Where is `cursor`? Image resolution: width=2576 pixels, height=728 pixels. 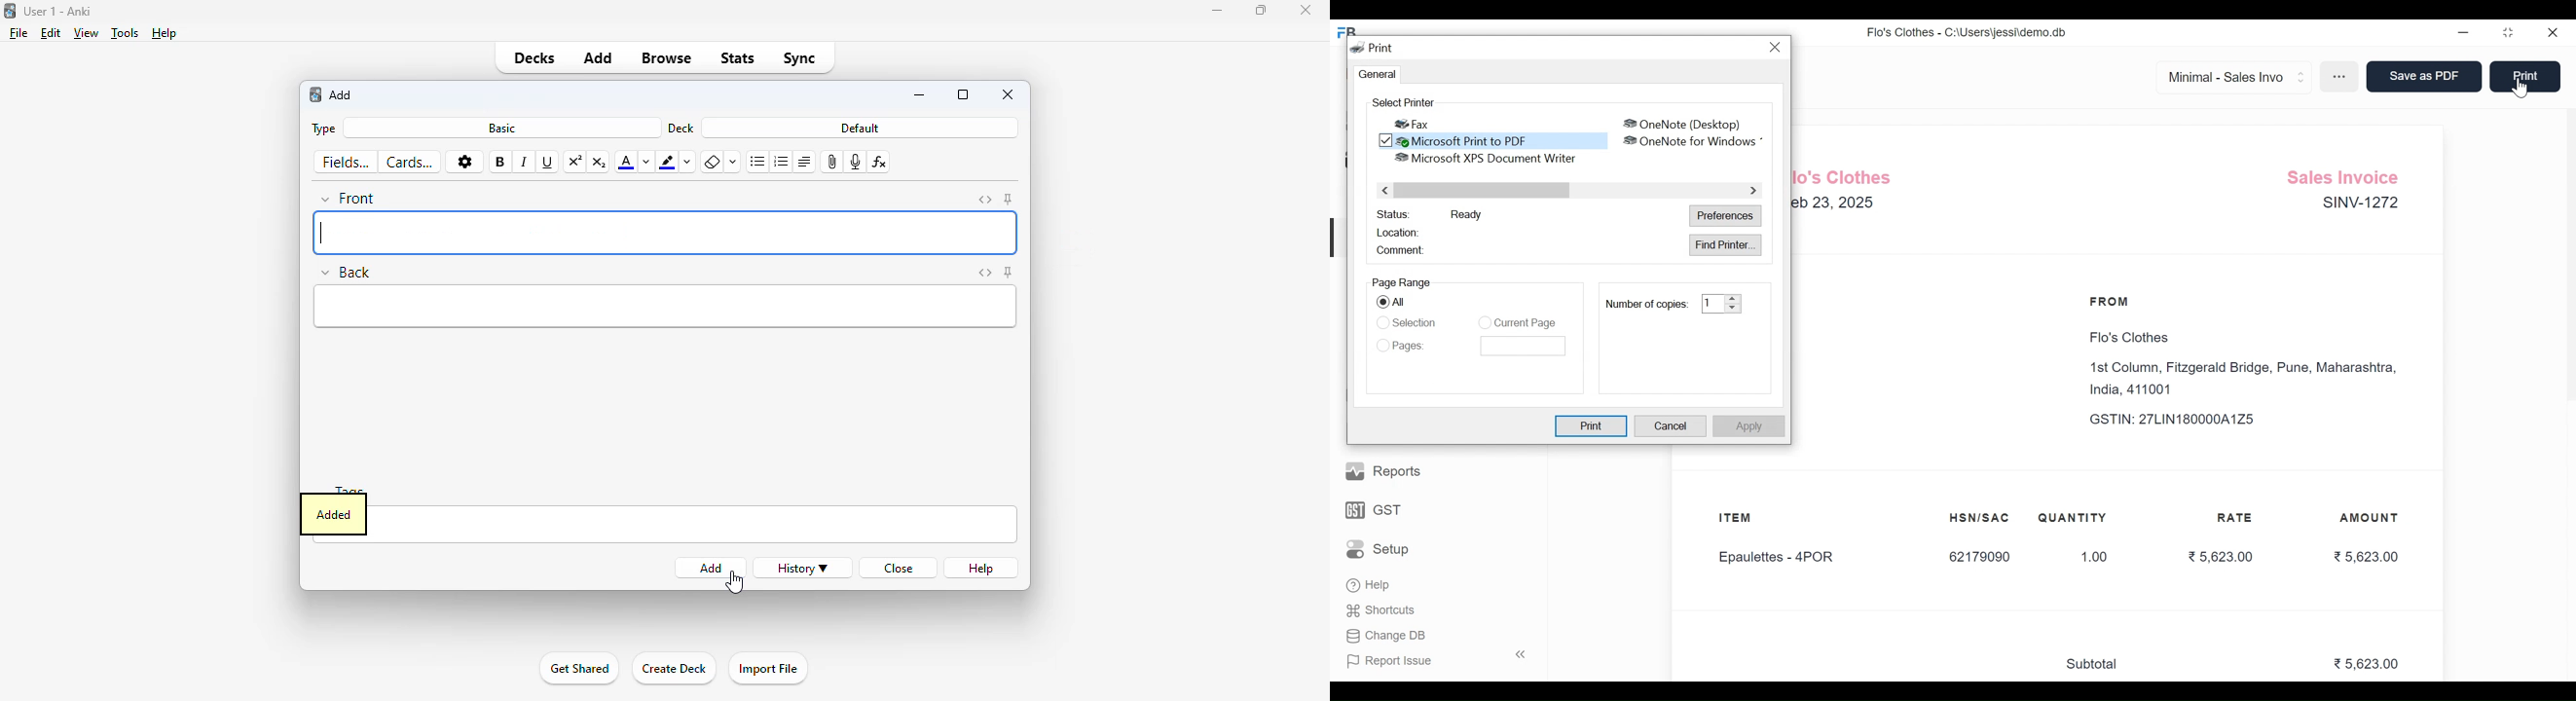
cursor is located at coordinates (2521, 89).